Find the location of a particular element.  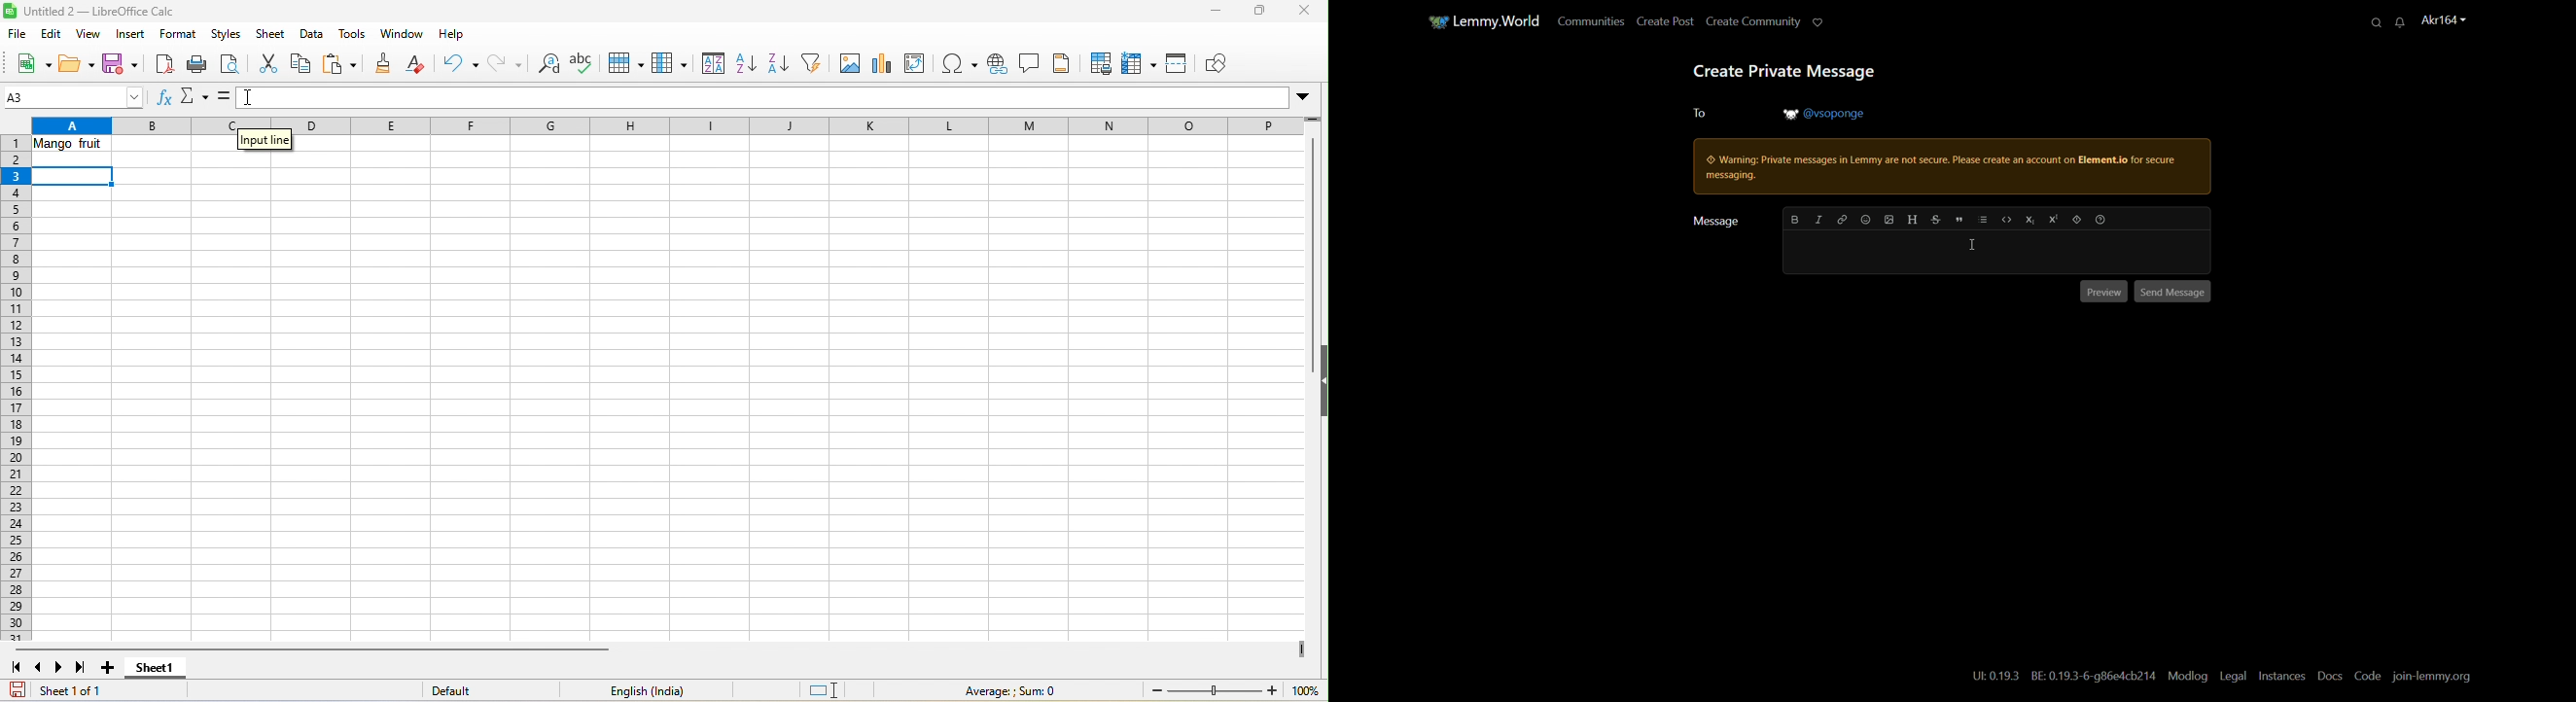

cut is located at coordinates (268, 62).